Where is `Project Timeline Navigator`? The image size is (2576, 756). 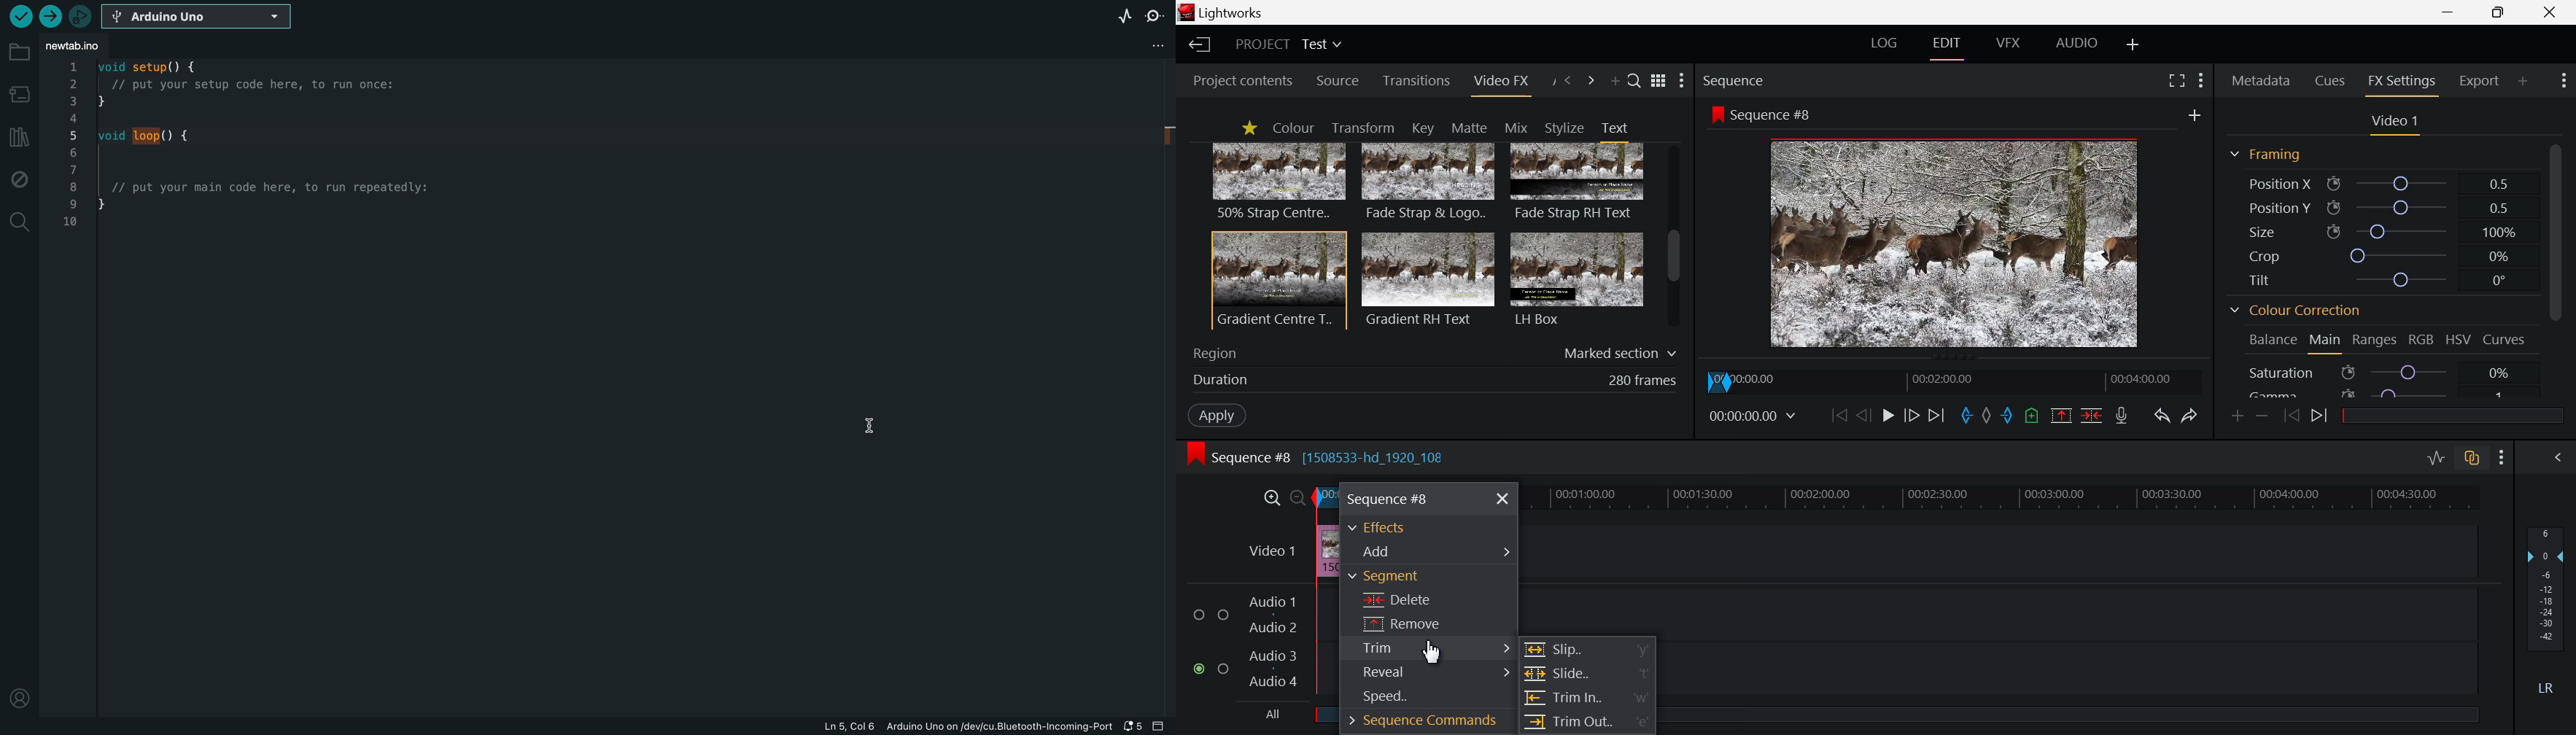 Project Timeline Navigator is located at coordinates (1958, 378).